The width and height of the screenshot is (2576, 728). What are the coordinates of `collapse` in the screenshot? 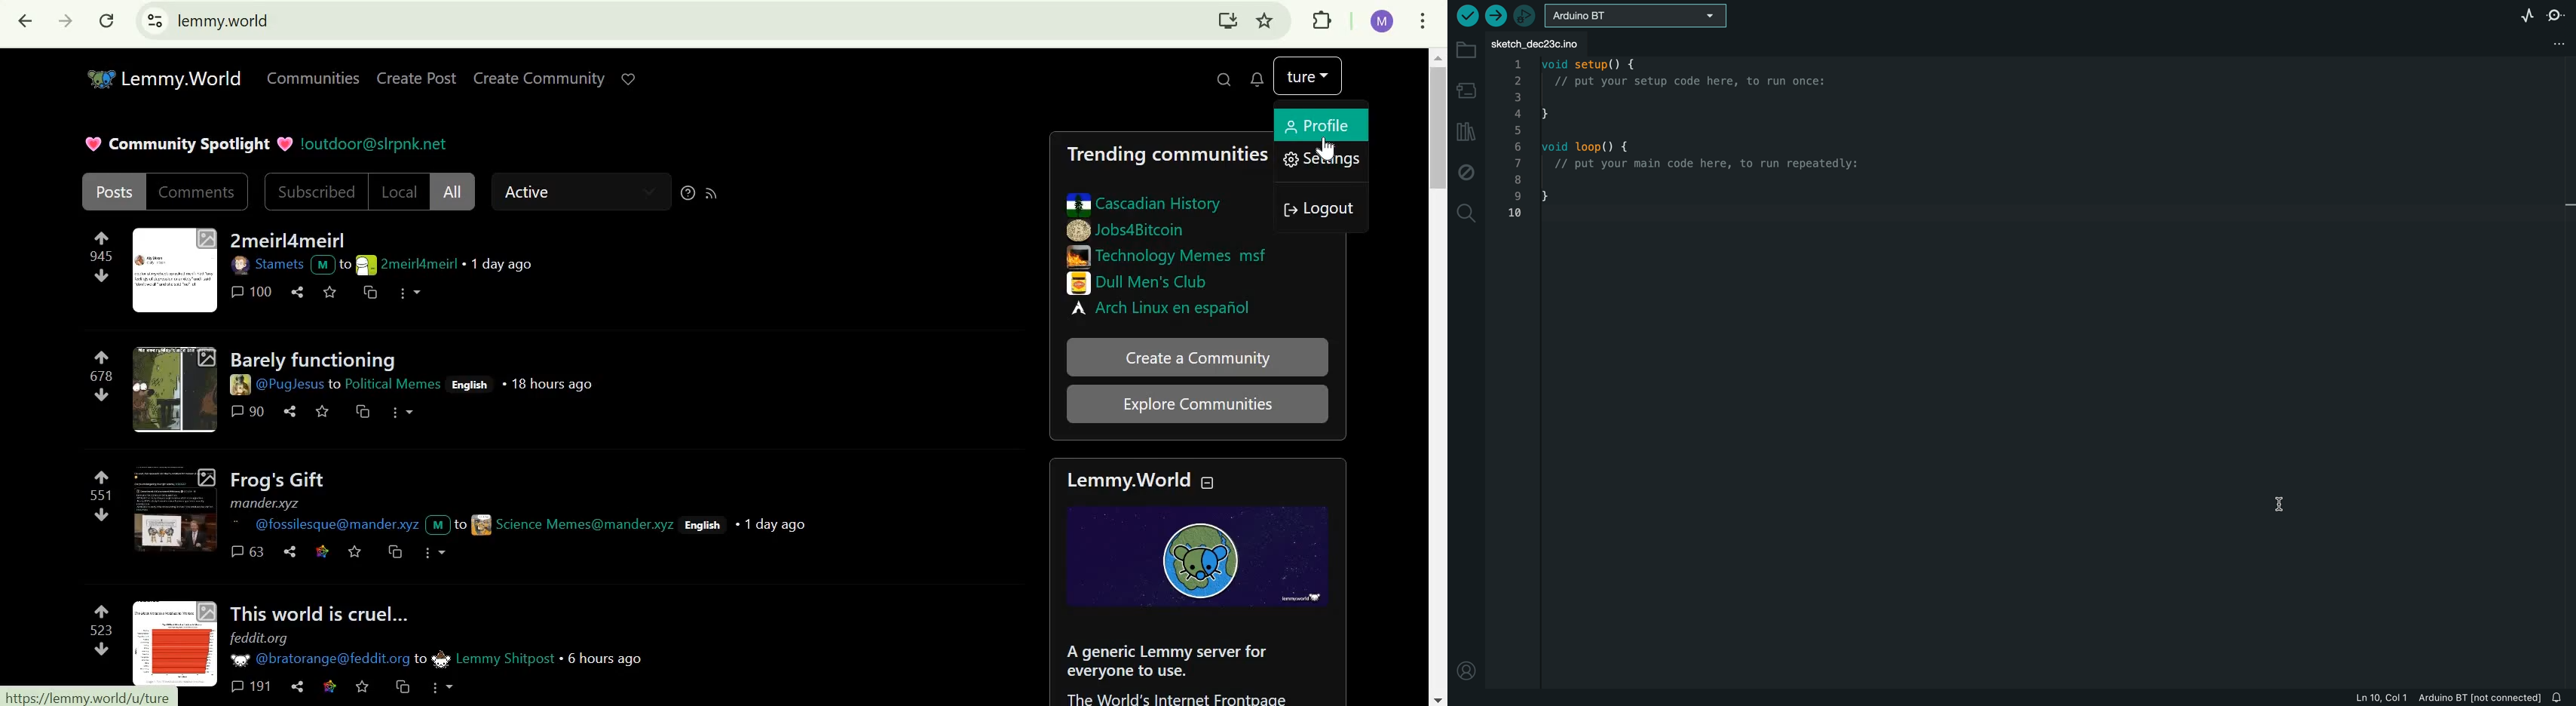 It's located at (1213, 482).